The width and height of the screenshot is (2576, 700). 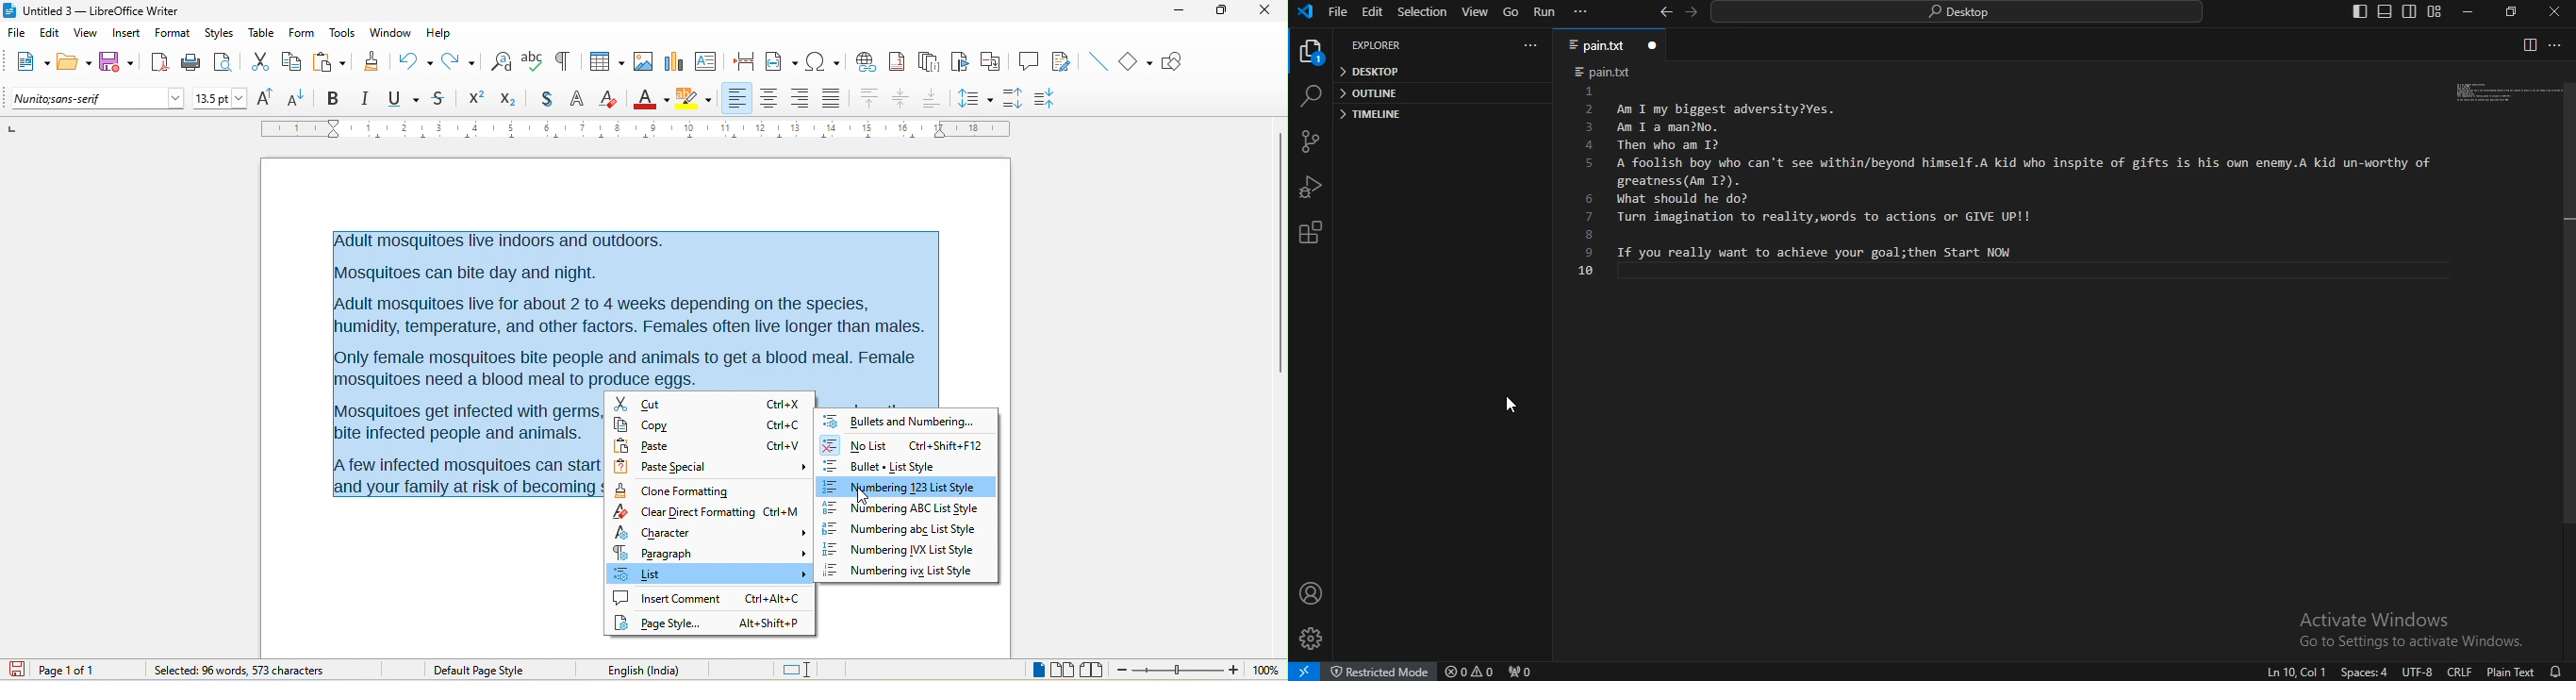 What do you see at coordinates (1057, 96) in the screenshot?
I see `decrease paragraph spacing` at bounding box center [1057, 96].